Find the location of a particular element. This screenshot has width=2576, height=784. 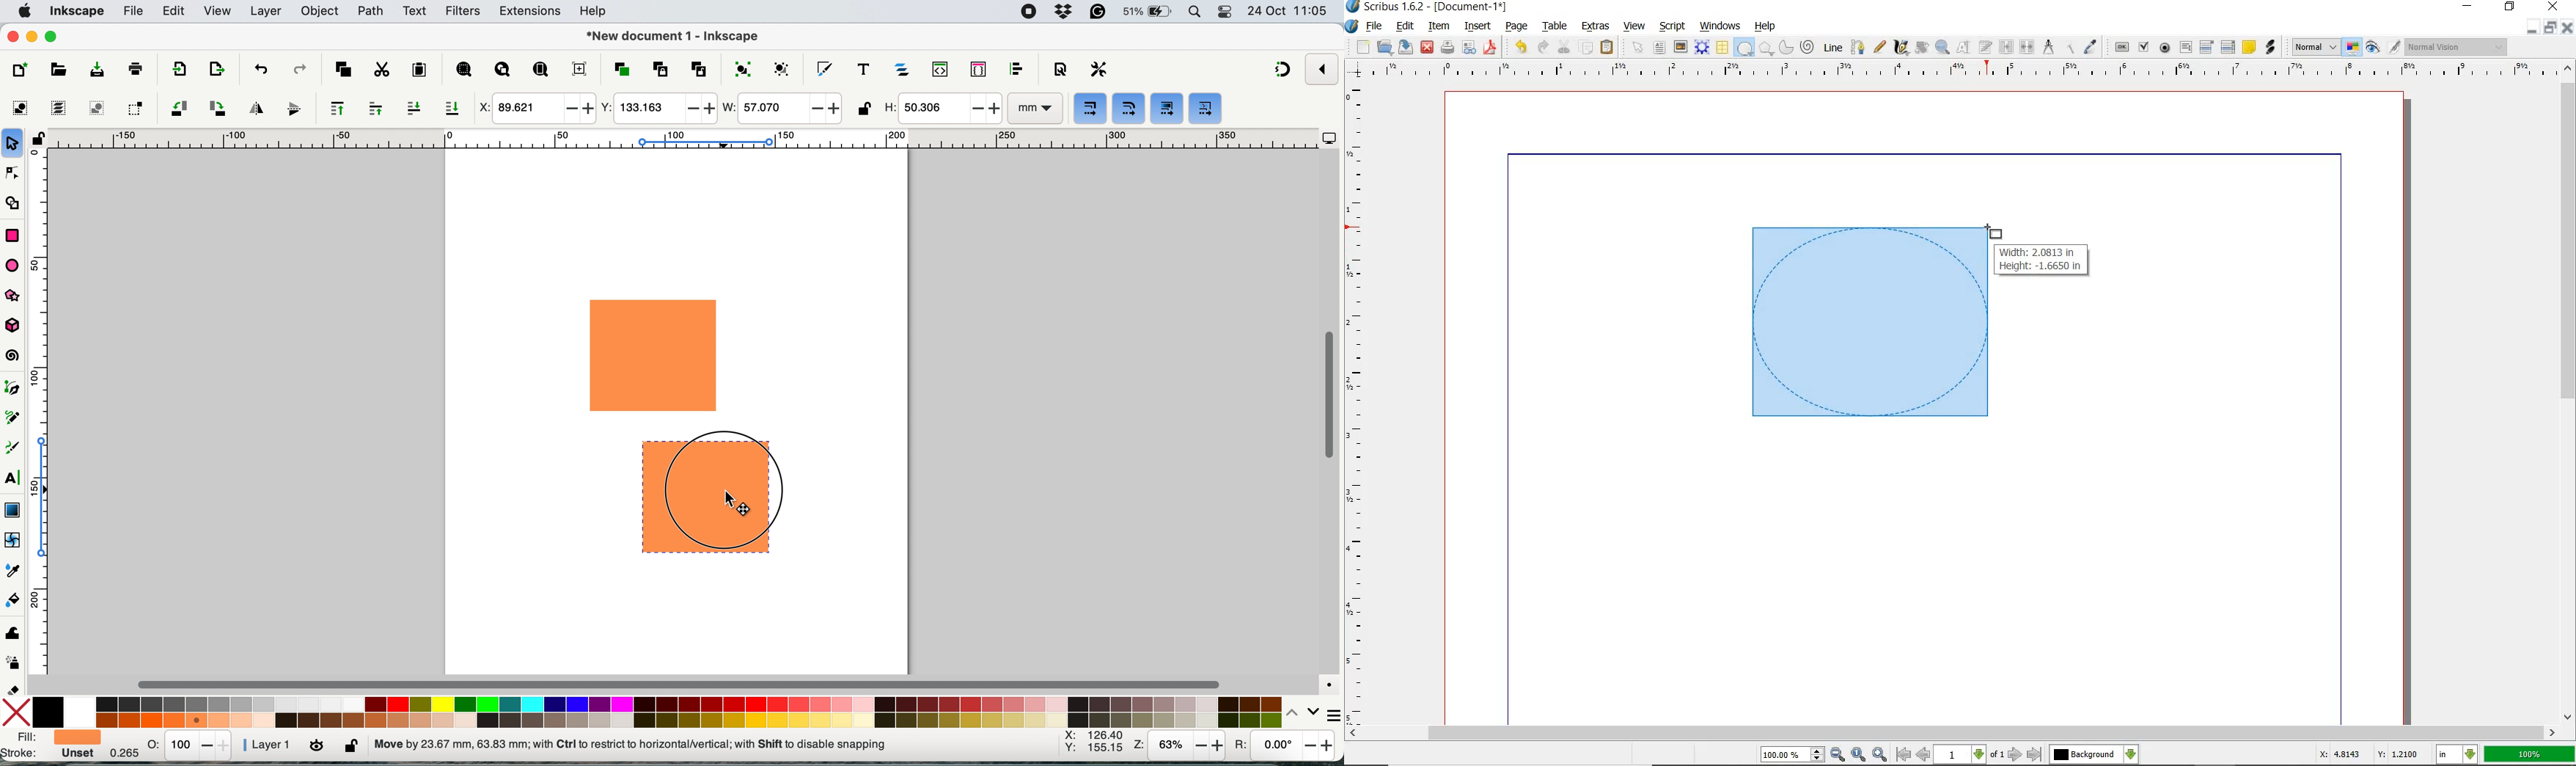

xy coordinates is located at coordinates (1093, 745).